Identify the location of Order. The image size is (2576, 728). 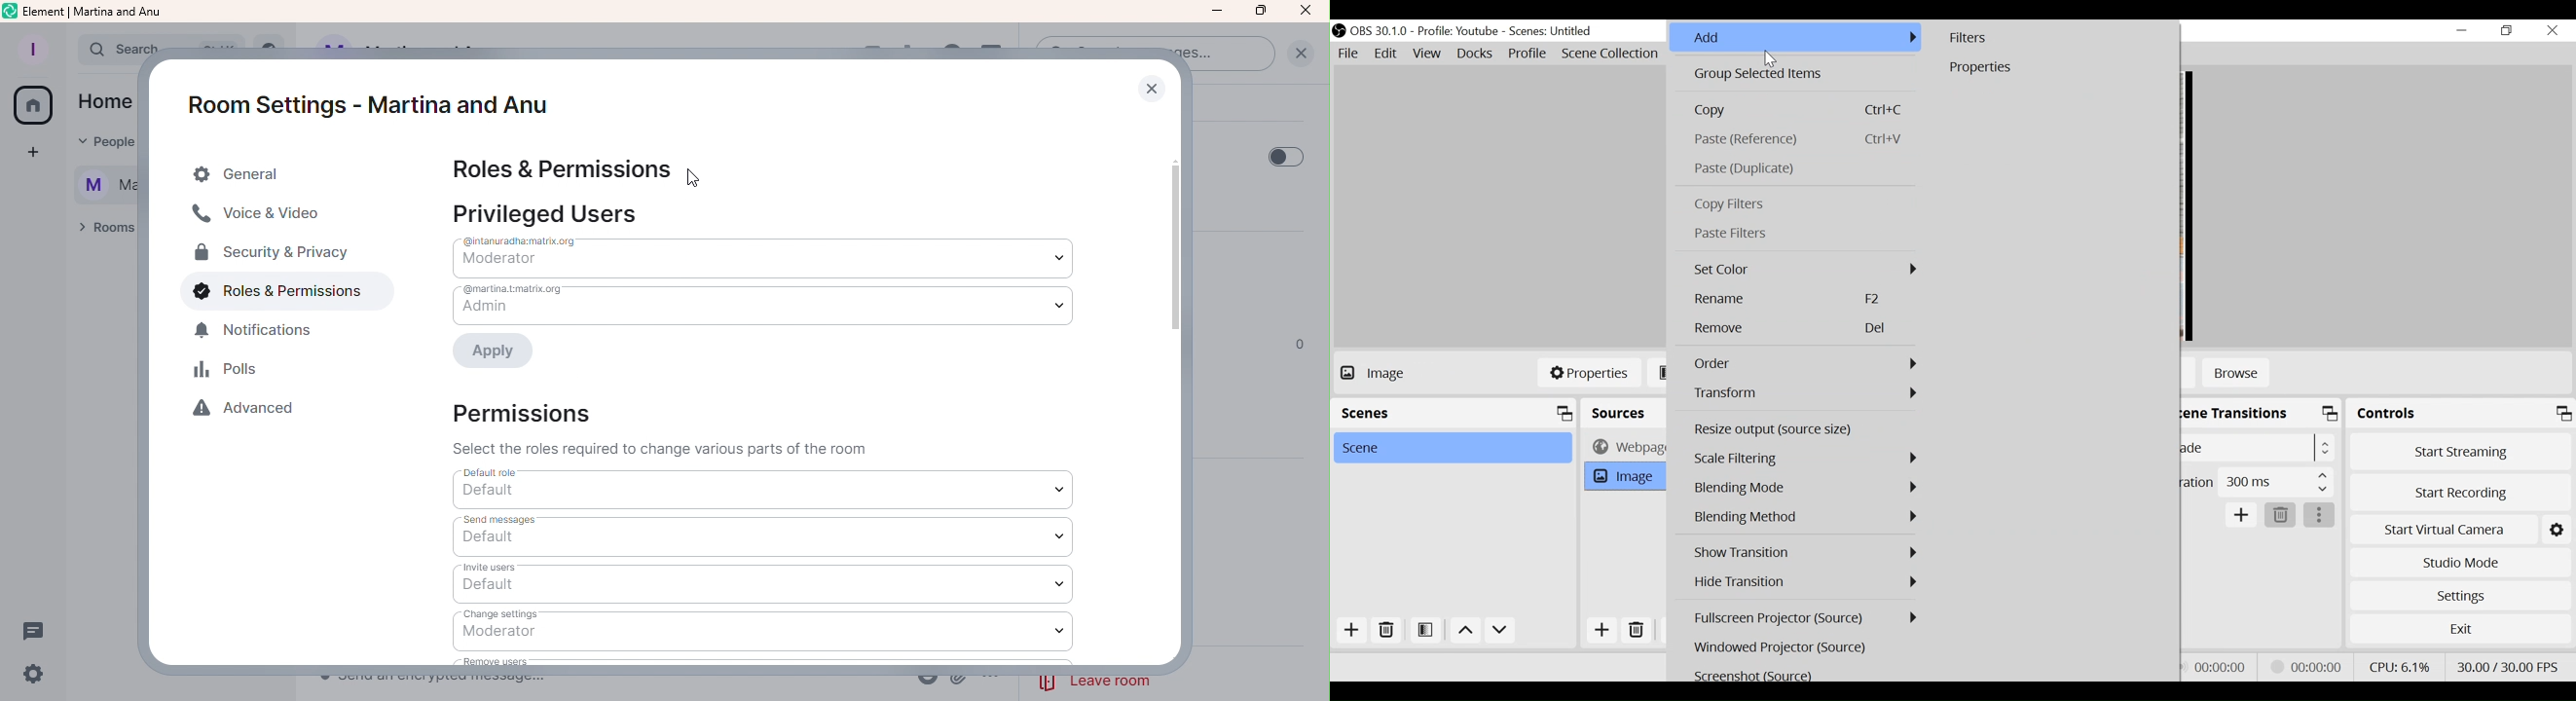
(1804, 363).